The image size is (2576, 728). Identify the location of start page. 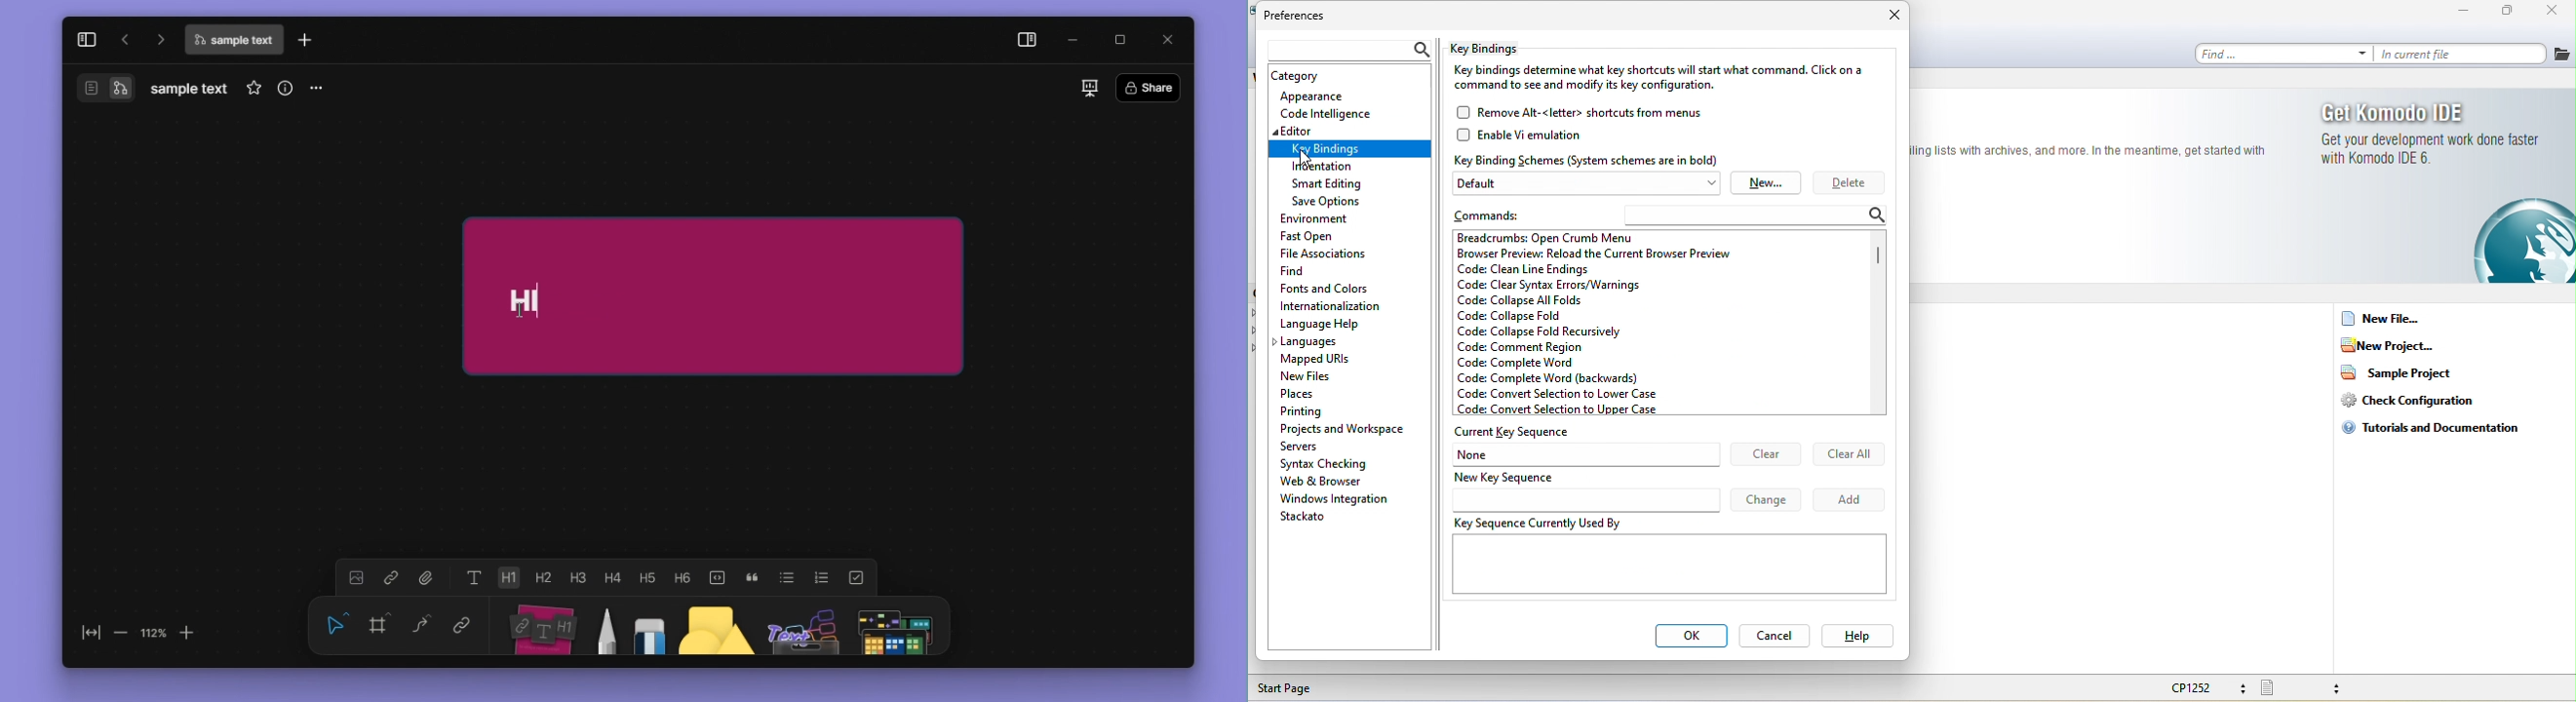
(1290, 688).